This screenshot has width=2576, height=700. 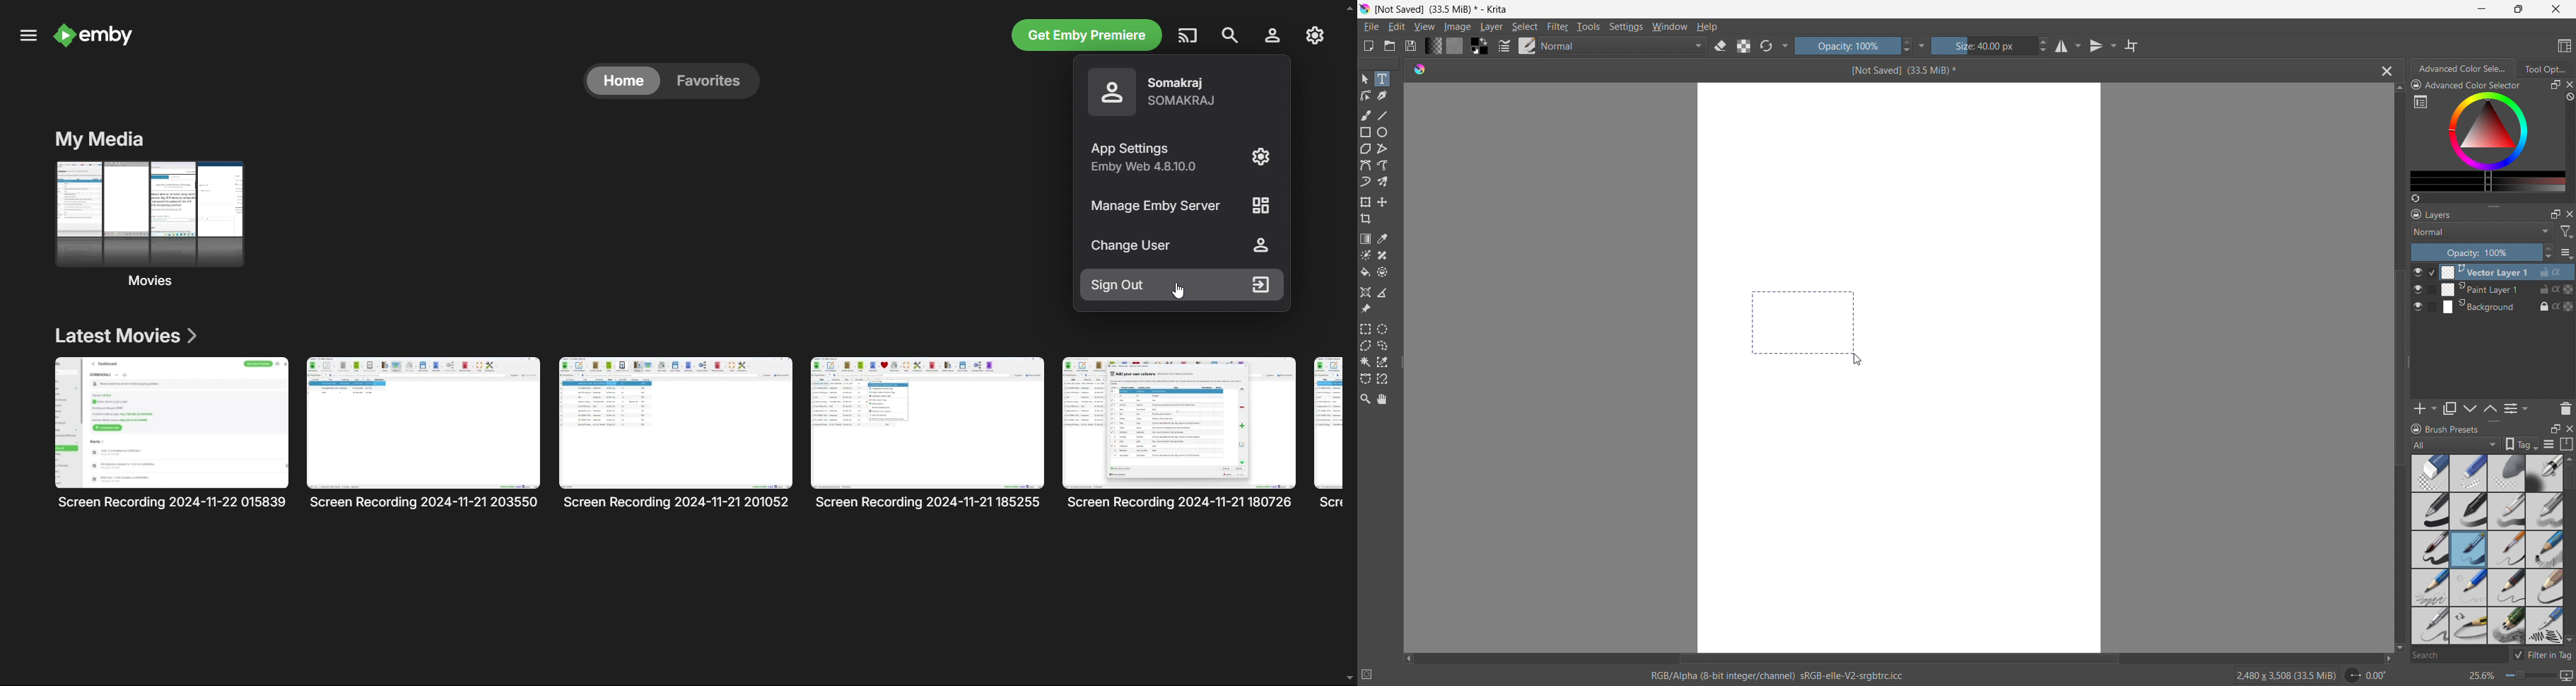 What do you see at coordinates (2545, 68) in the screenshot?
I see `tool options` at bounding box center [2545, 68].